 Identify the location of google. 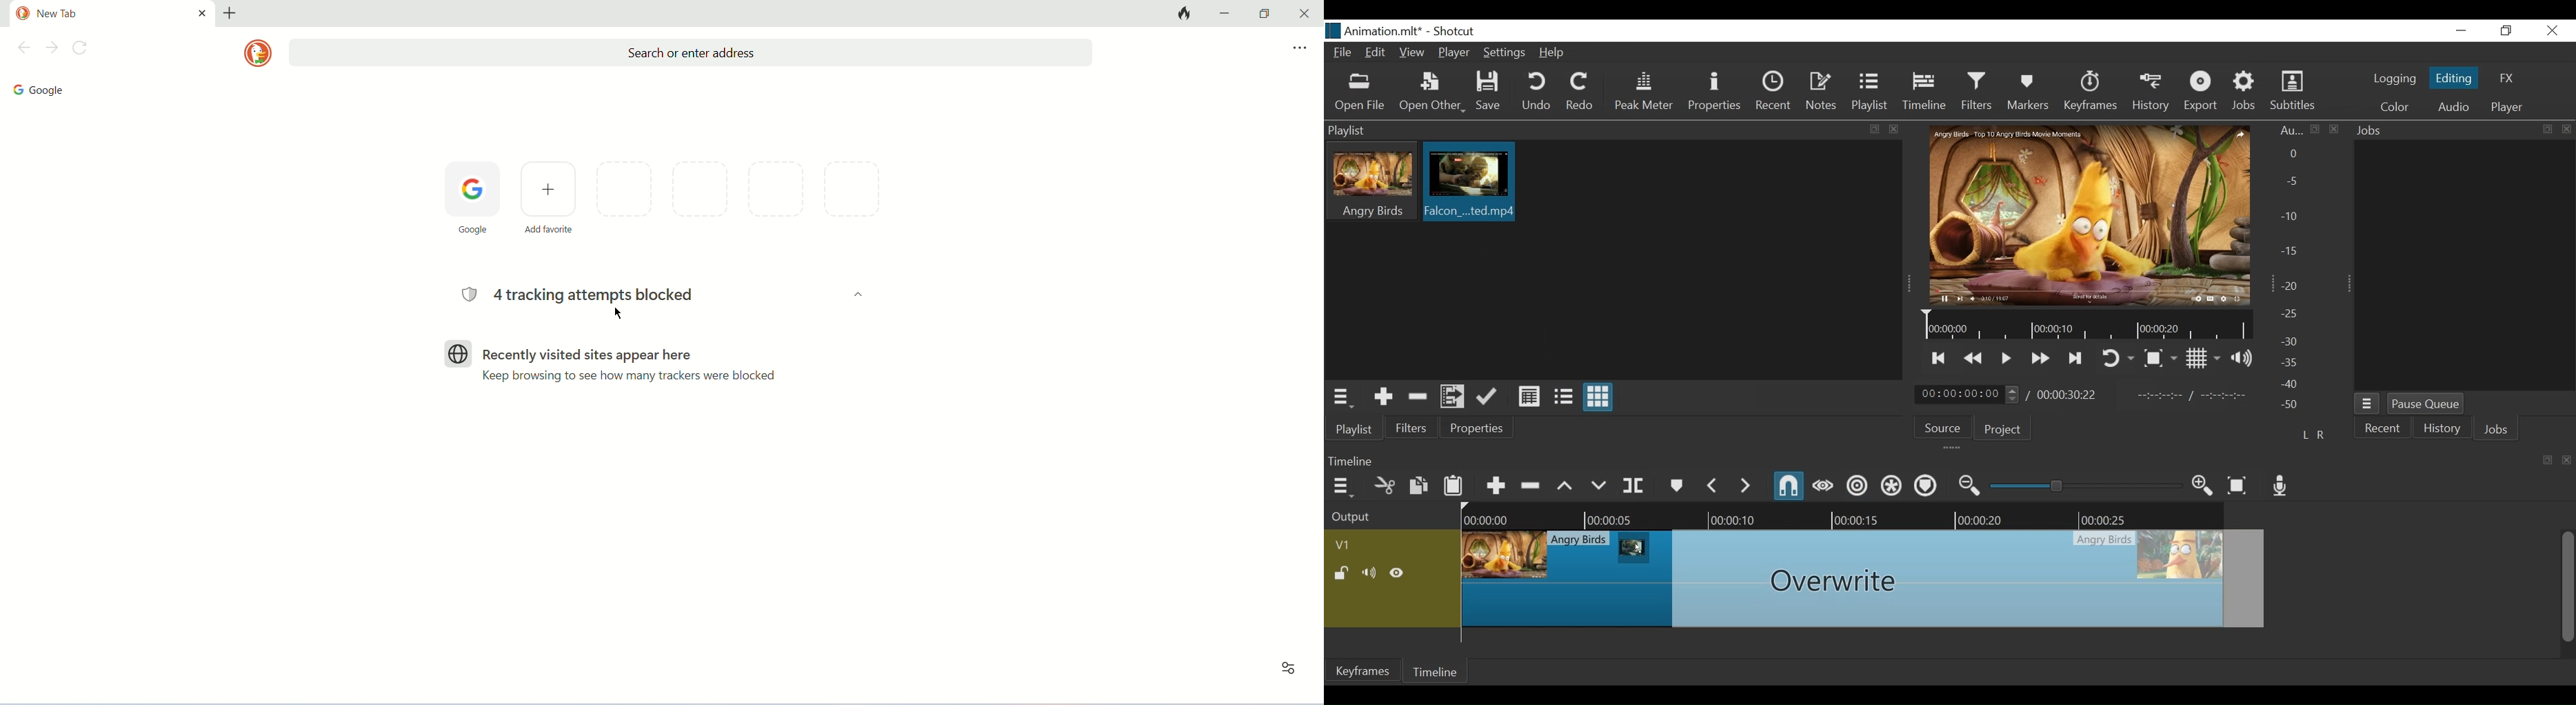
(37, 90).